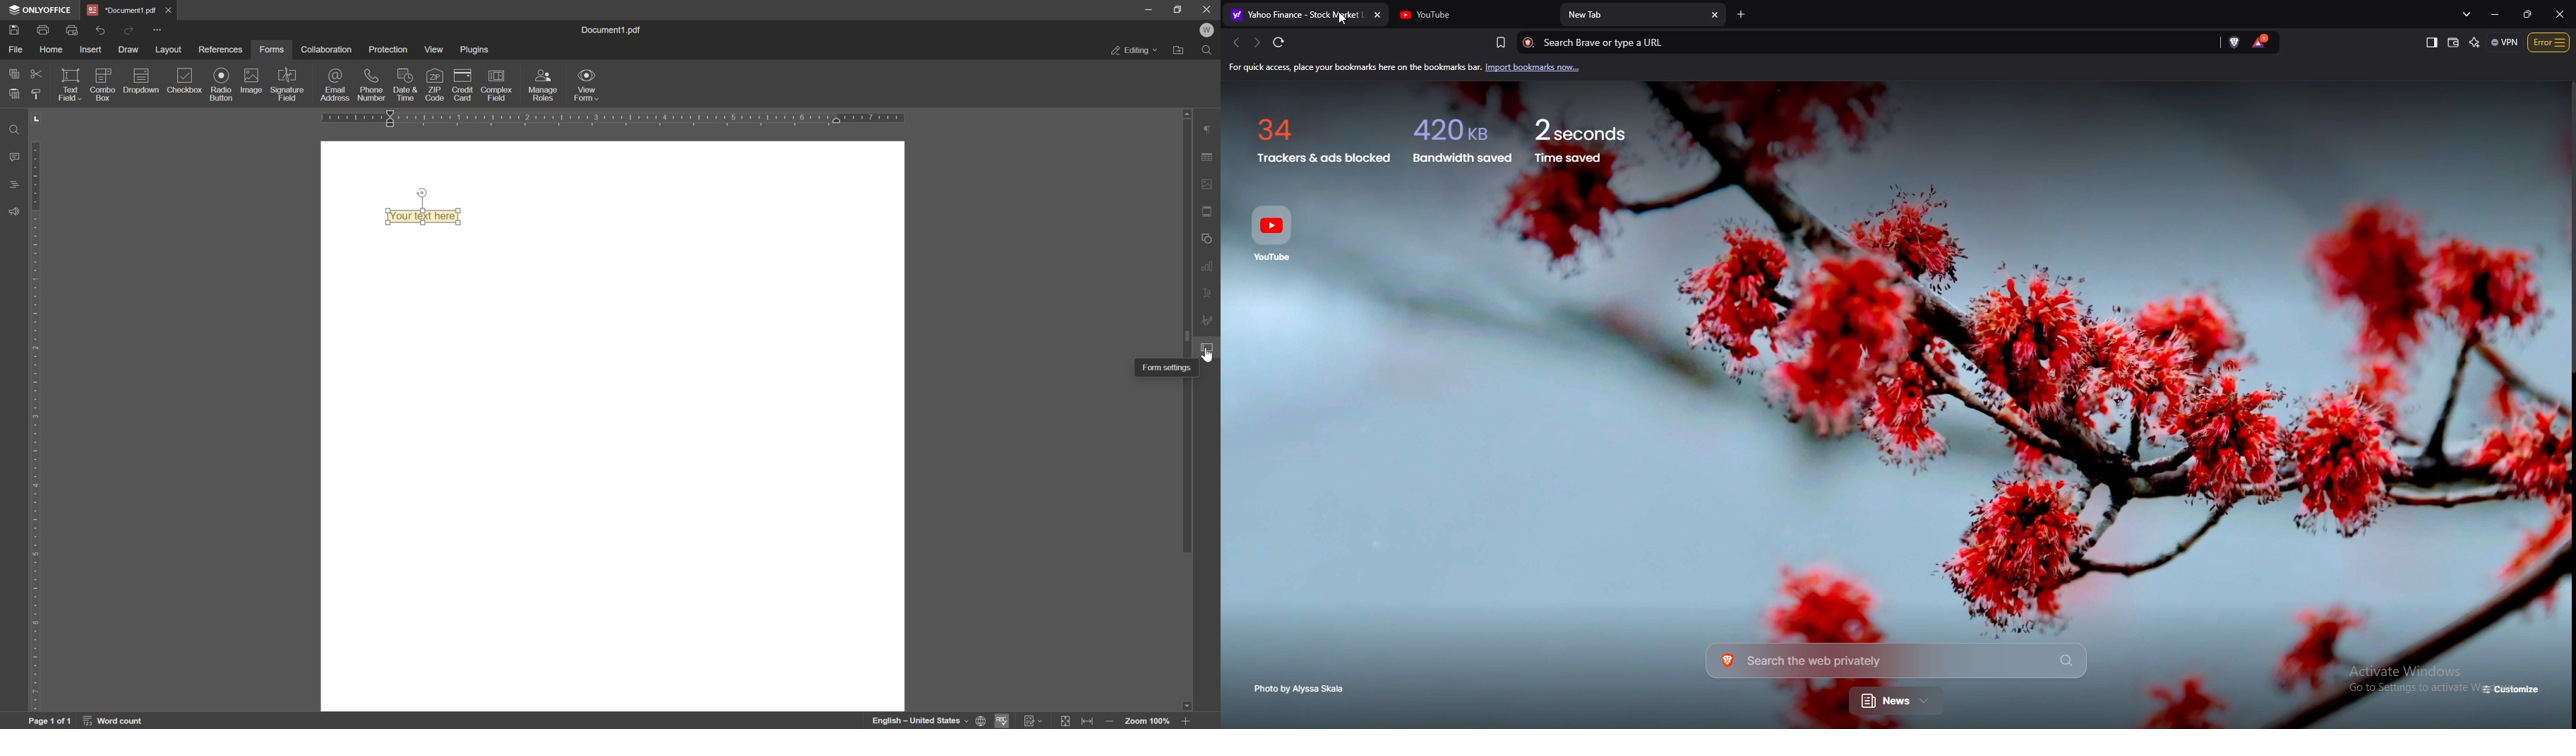 The image size is (2576, 756). Describe the element at coordinates (102, 30) in the screenshot. I see `undo` at that location.